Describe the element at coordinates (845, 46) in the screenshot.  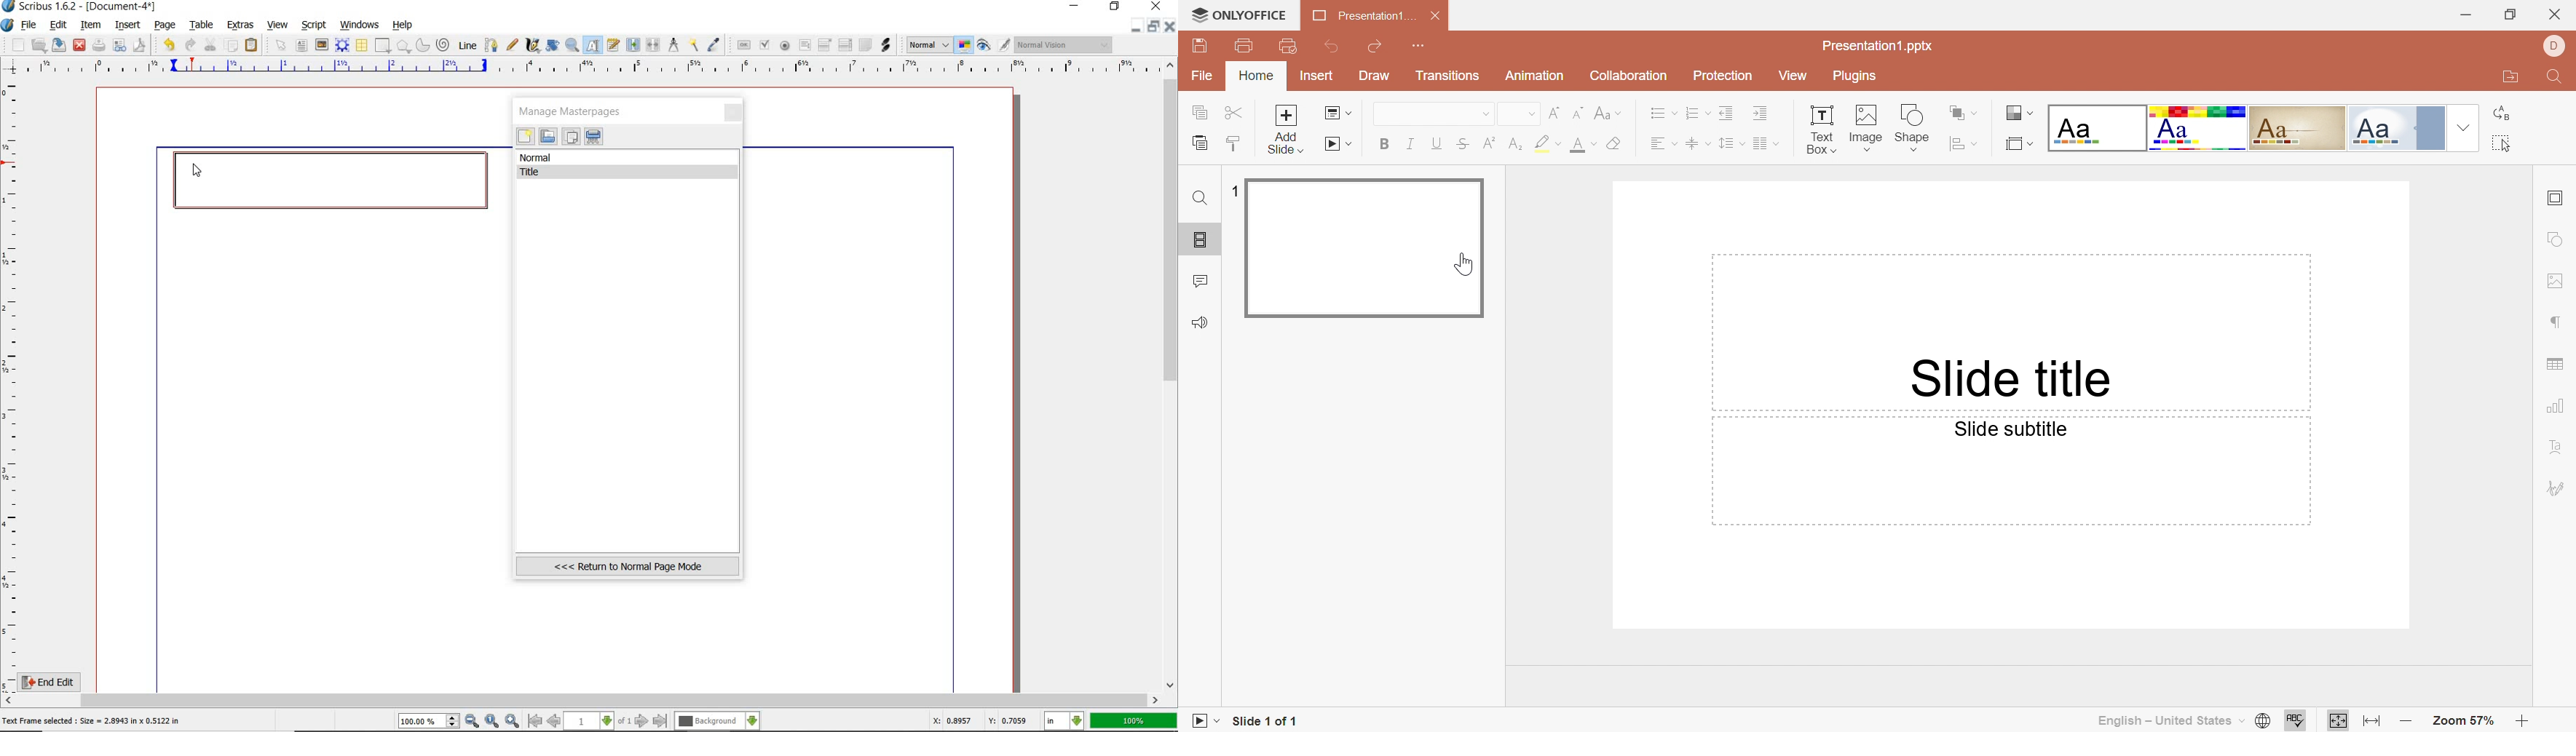
I see `pdf list box` at that location.